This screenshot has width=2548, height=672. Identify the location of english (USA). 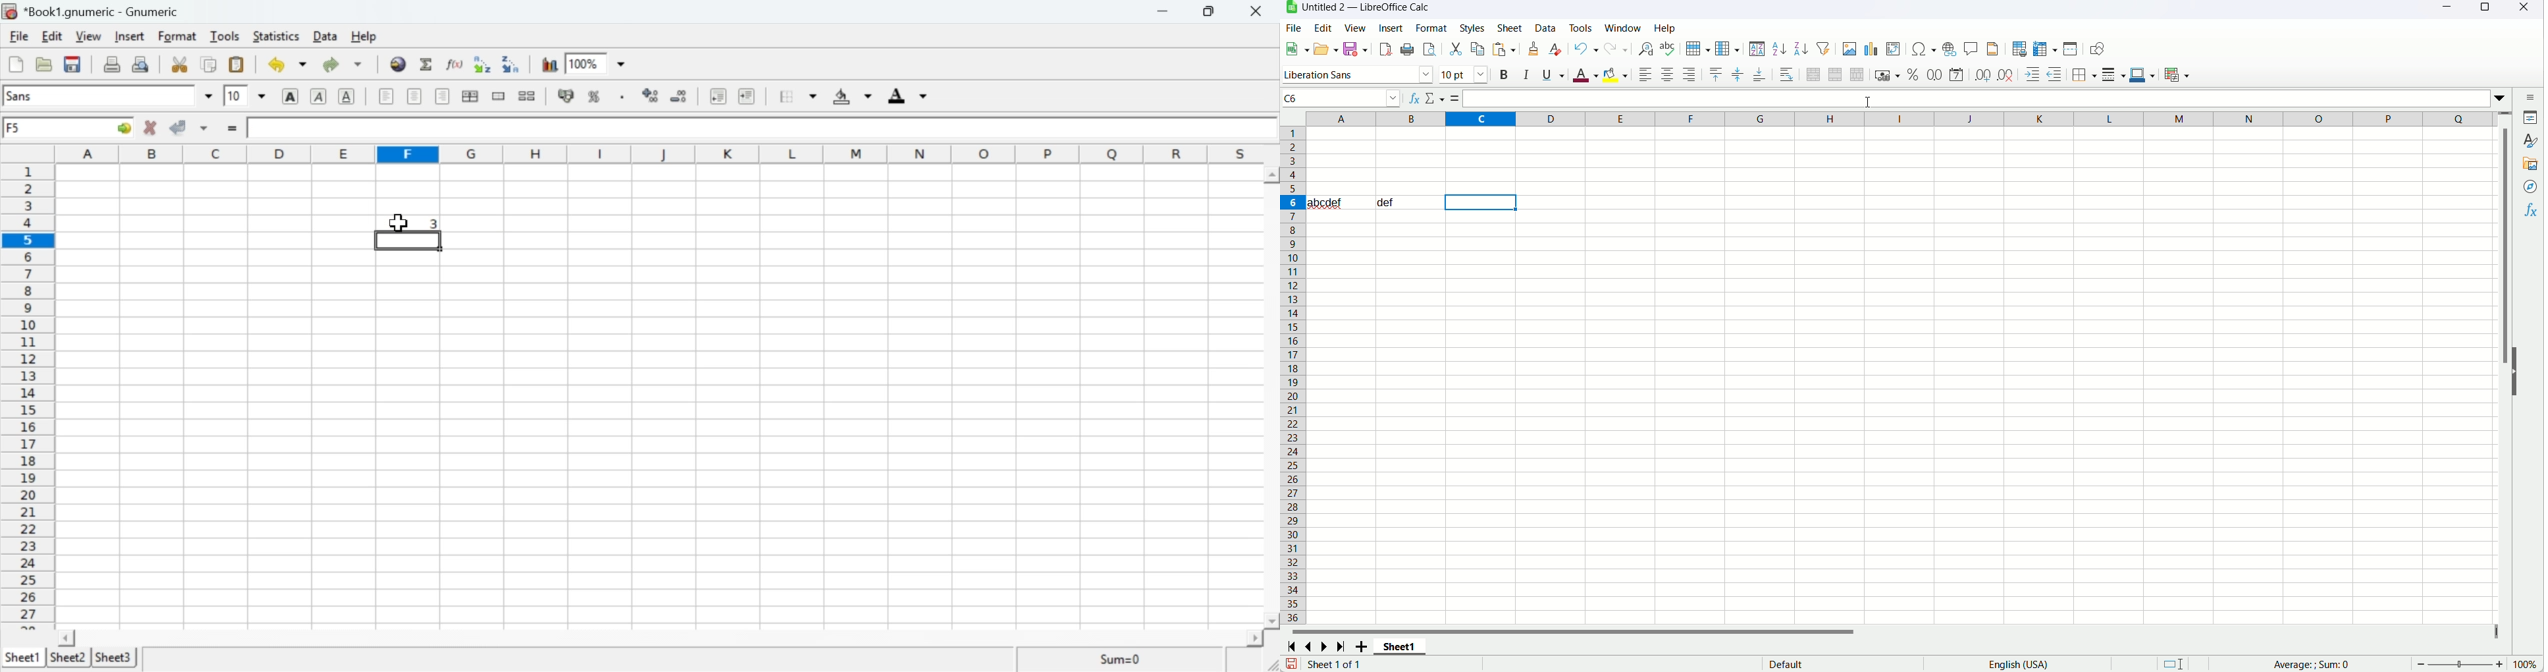
(2018, 664).